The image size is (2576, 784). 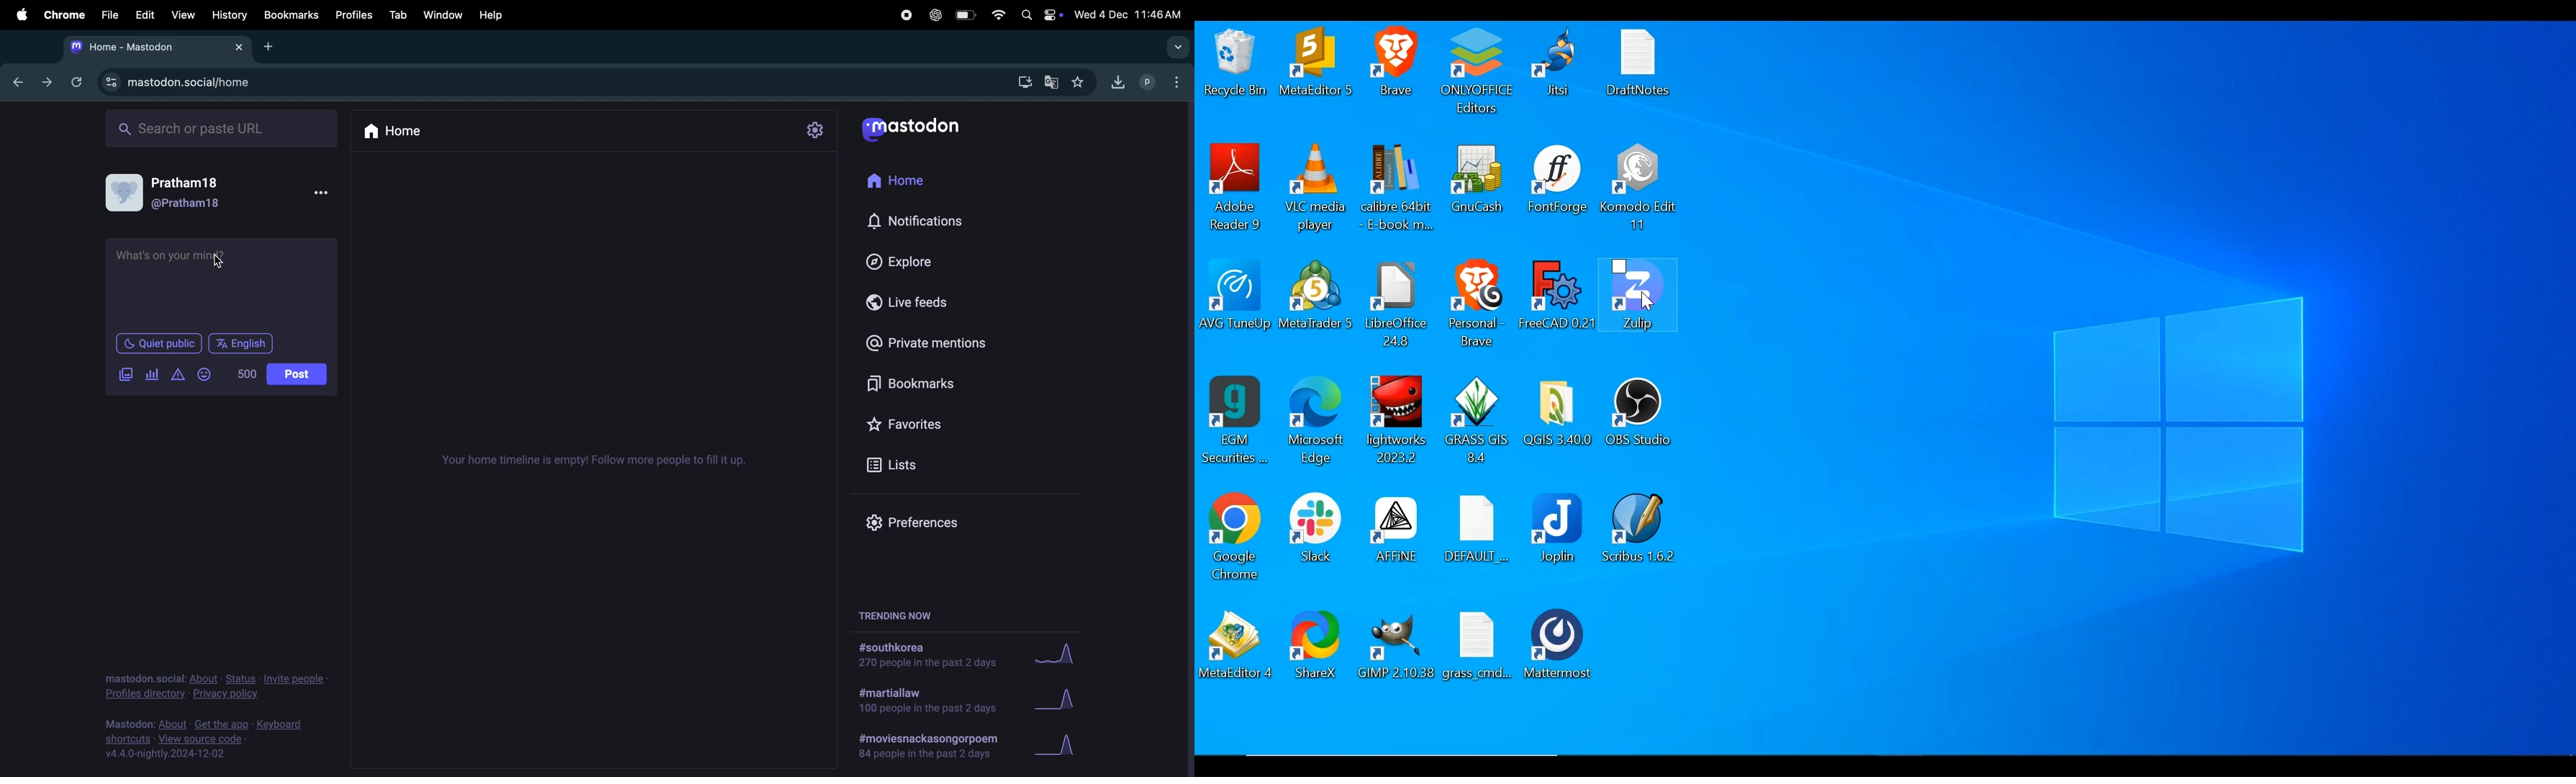 I want to click on Google Chrome Desktop icon, so click(x=1239, y=536).